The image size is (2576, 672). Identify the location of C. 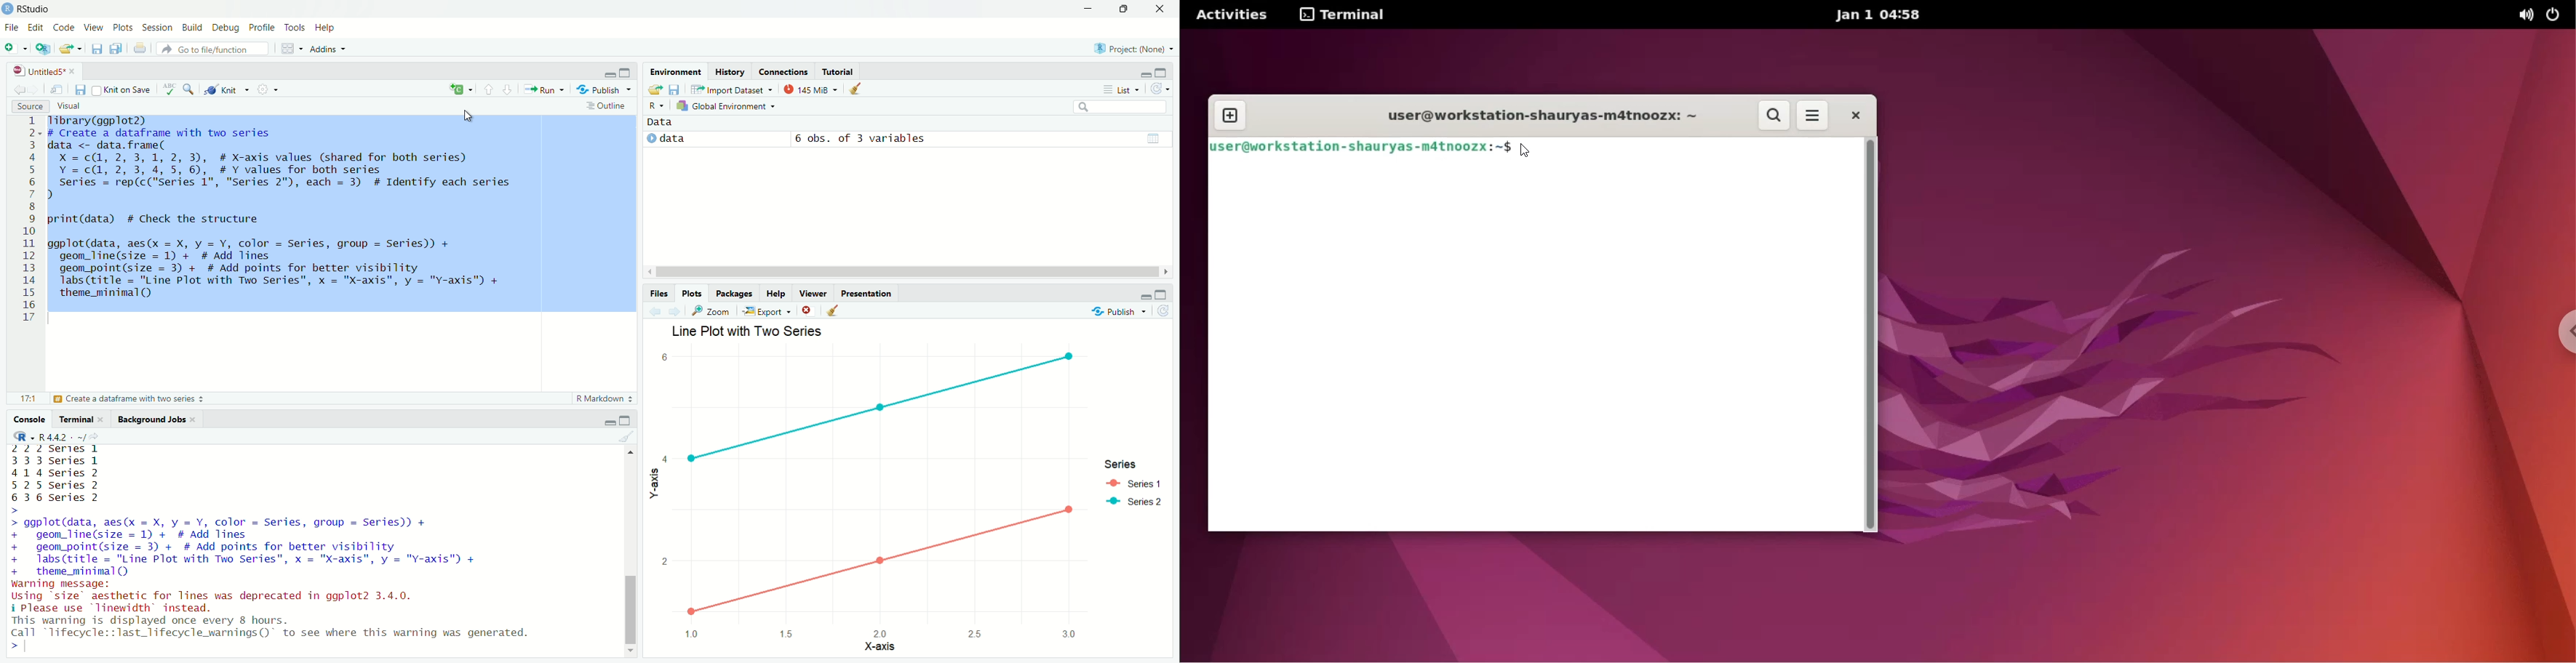
(461, 89).